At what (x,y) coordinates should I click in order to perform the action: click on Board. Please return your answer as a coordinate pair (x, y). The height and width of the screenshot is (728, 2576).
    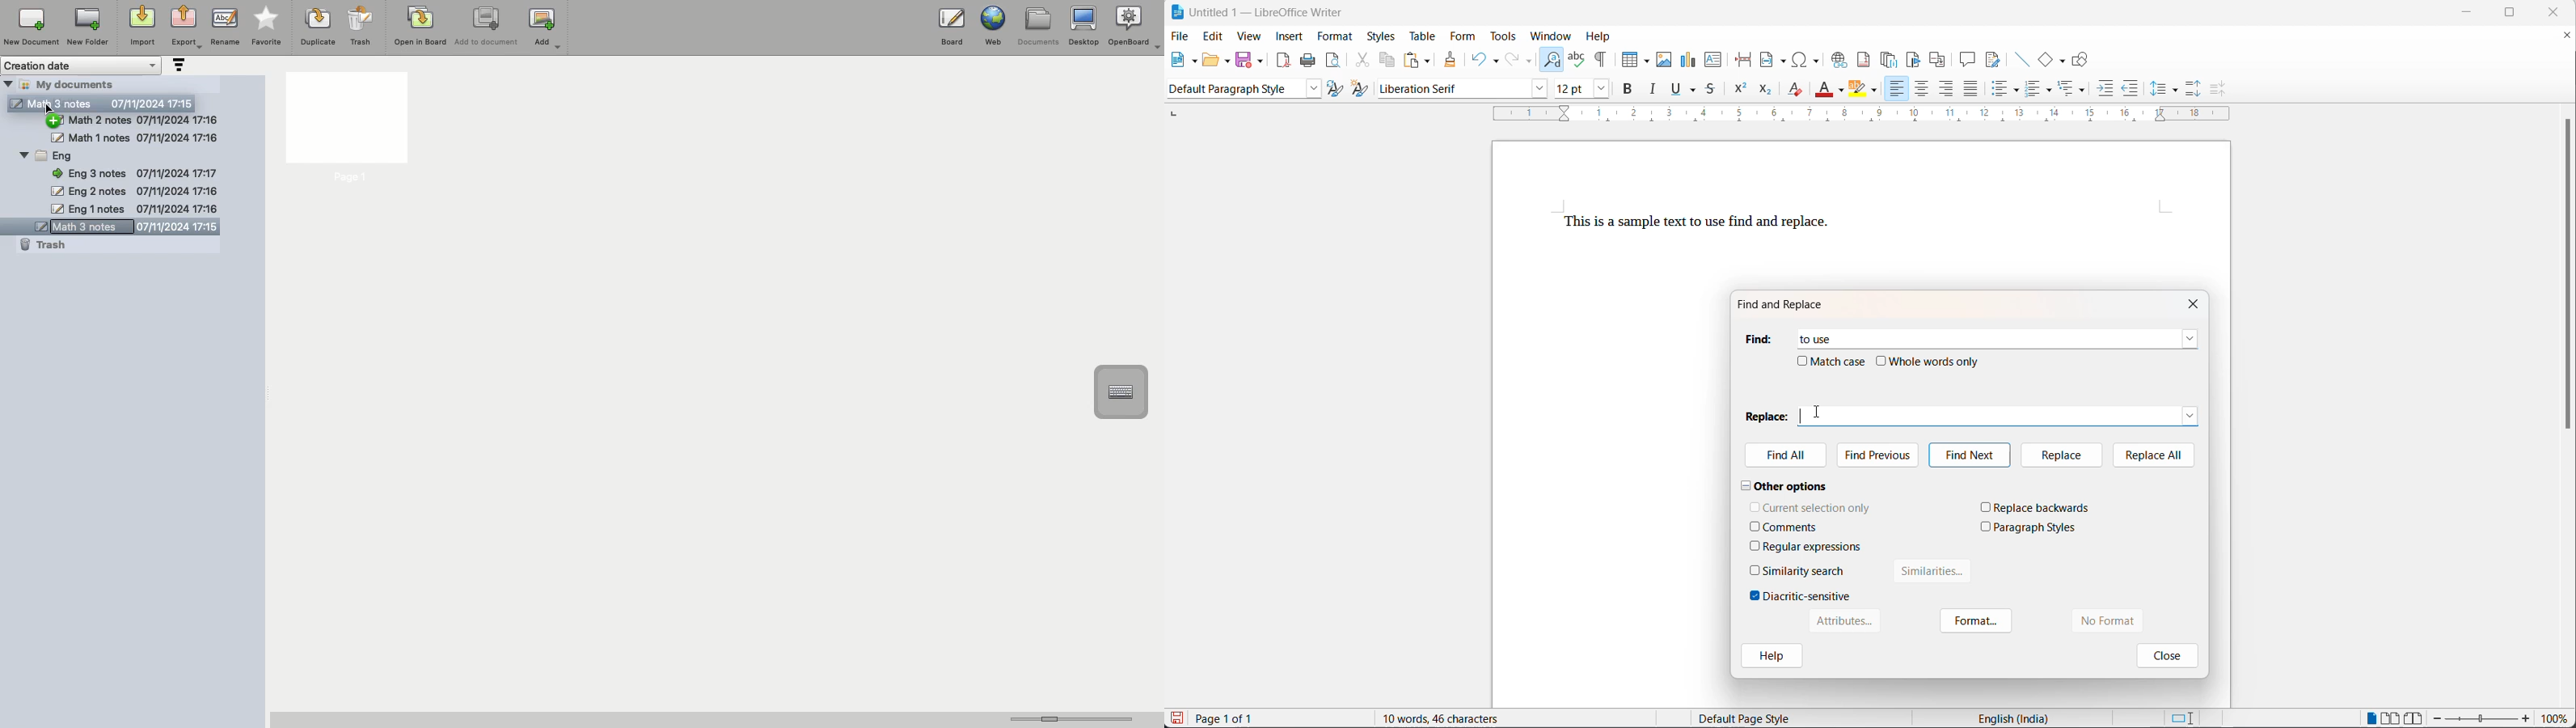
    Looking at the image, I should click on (952, 30).